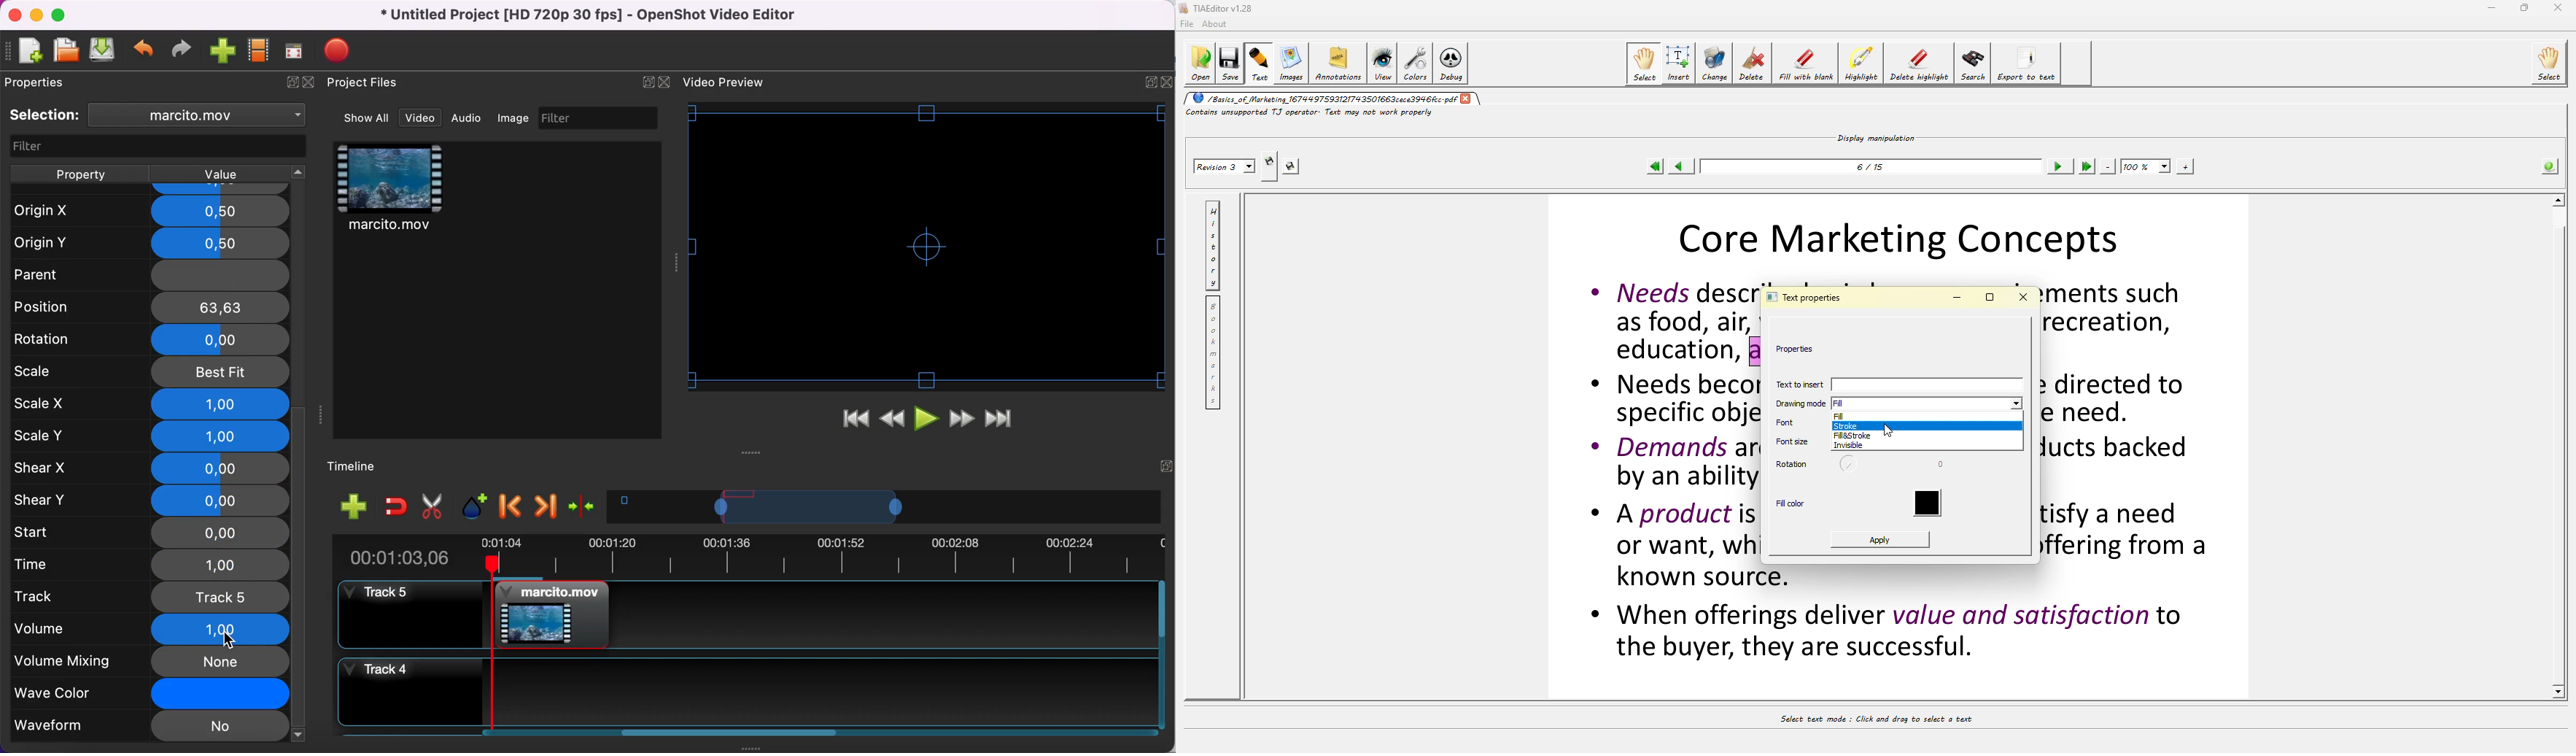 This screenshot has height=756, width=2576. Describe the element at coordinates (148, 534) in the screenshot. I see `start 0` at that location.